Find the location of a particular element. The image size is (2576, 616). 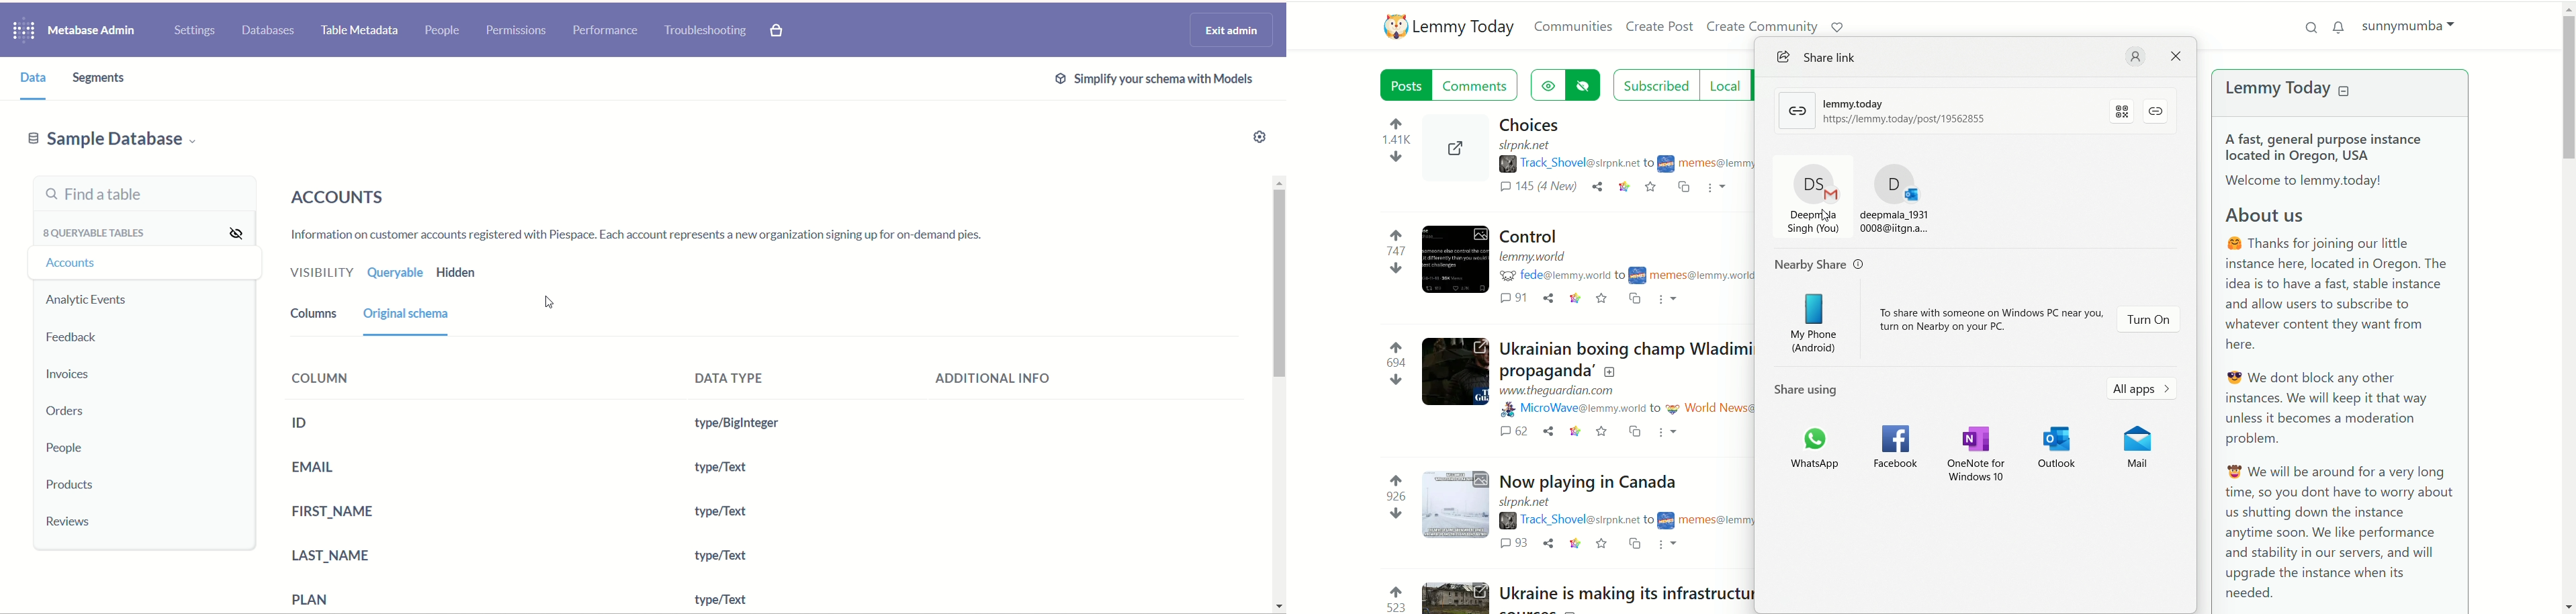

sunnymumba(account) is located at coordinates (2416, 28).